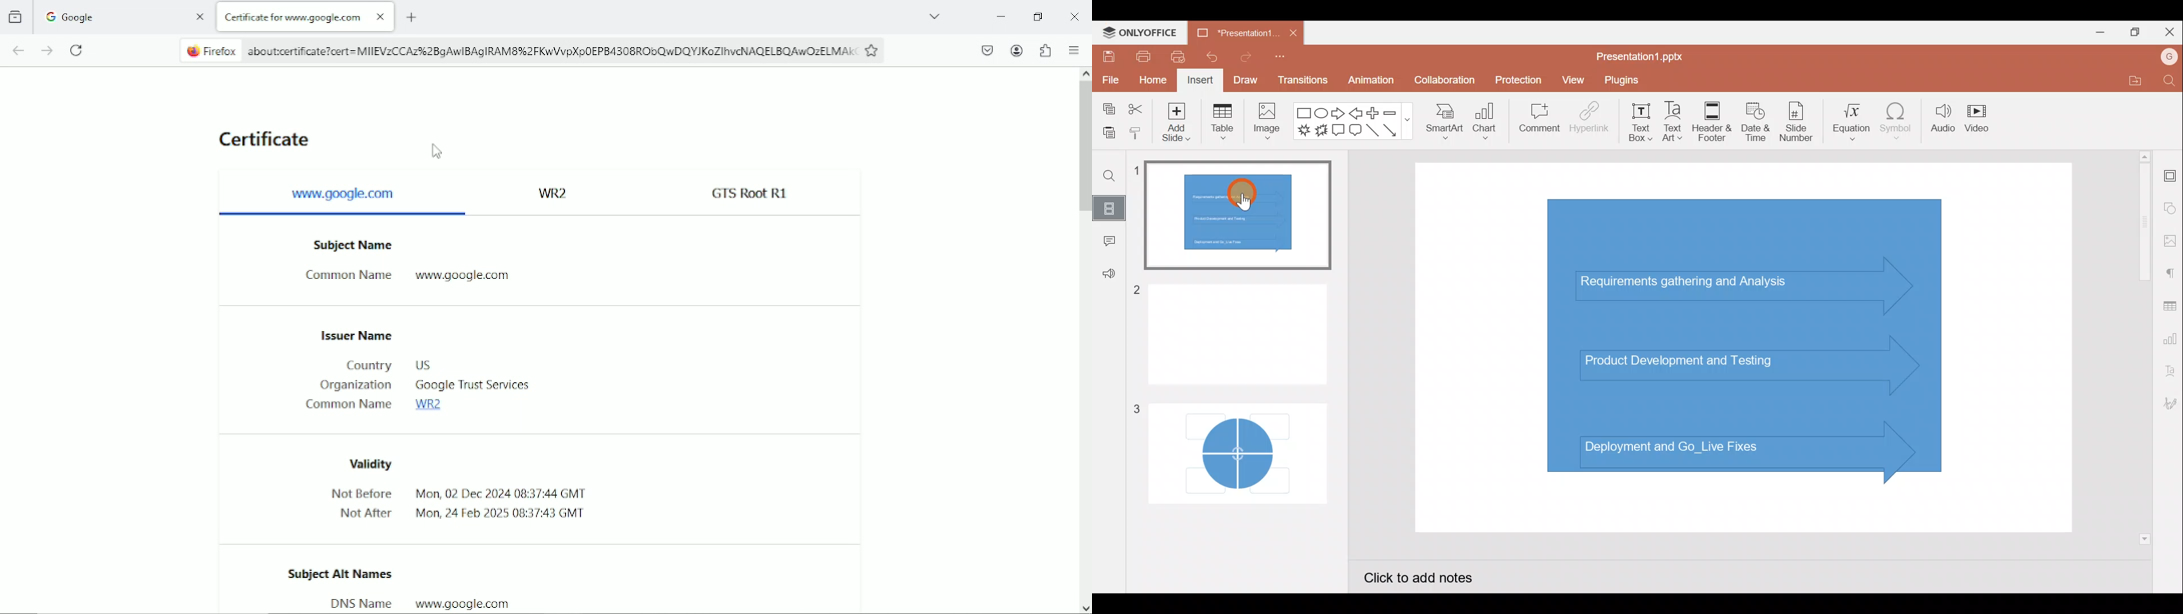  I want to click on Restore down, so click(1038, 16).